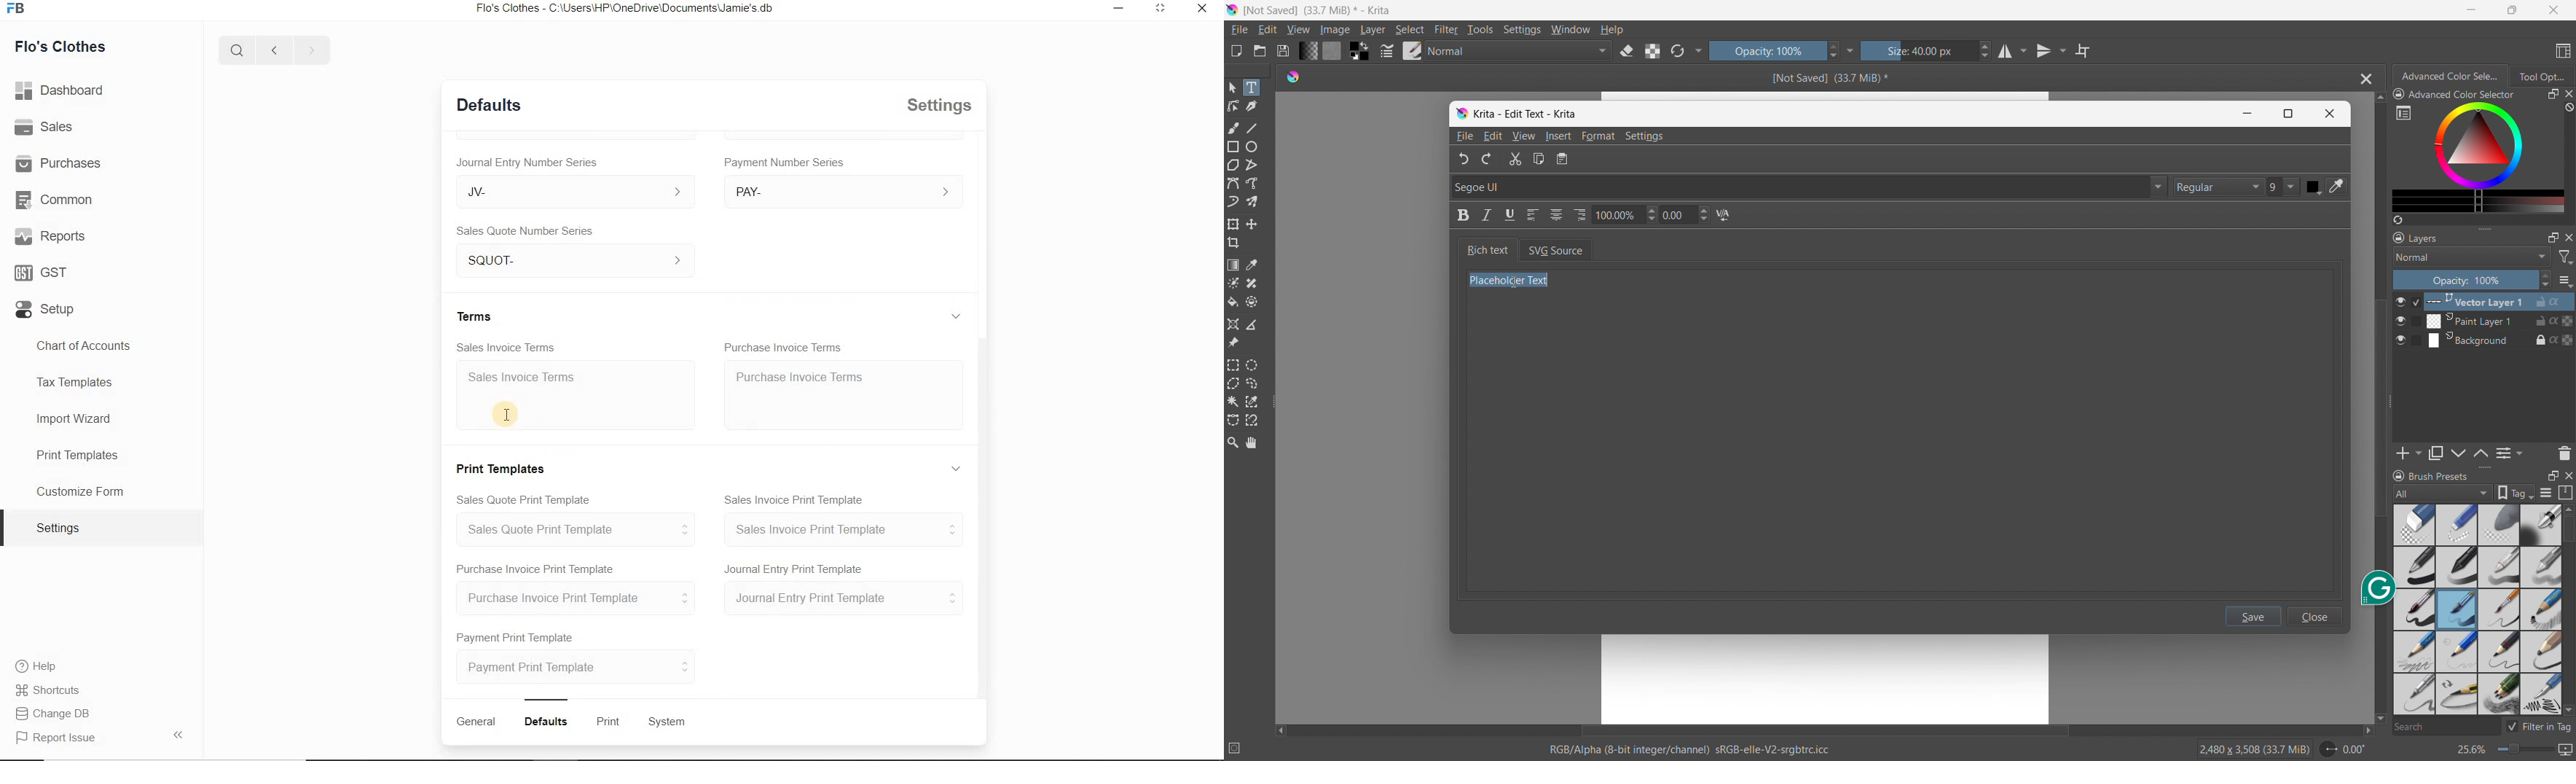 Image resolution: width=2576 pixels, height=784 pixels. What do you see at coordinates (1234, 147) in the screenshot?
I see `rectangle tool` at bounding box center [1234, 147].